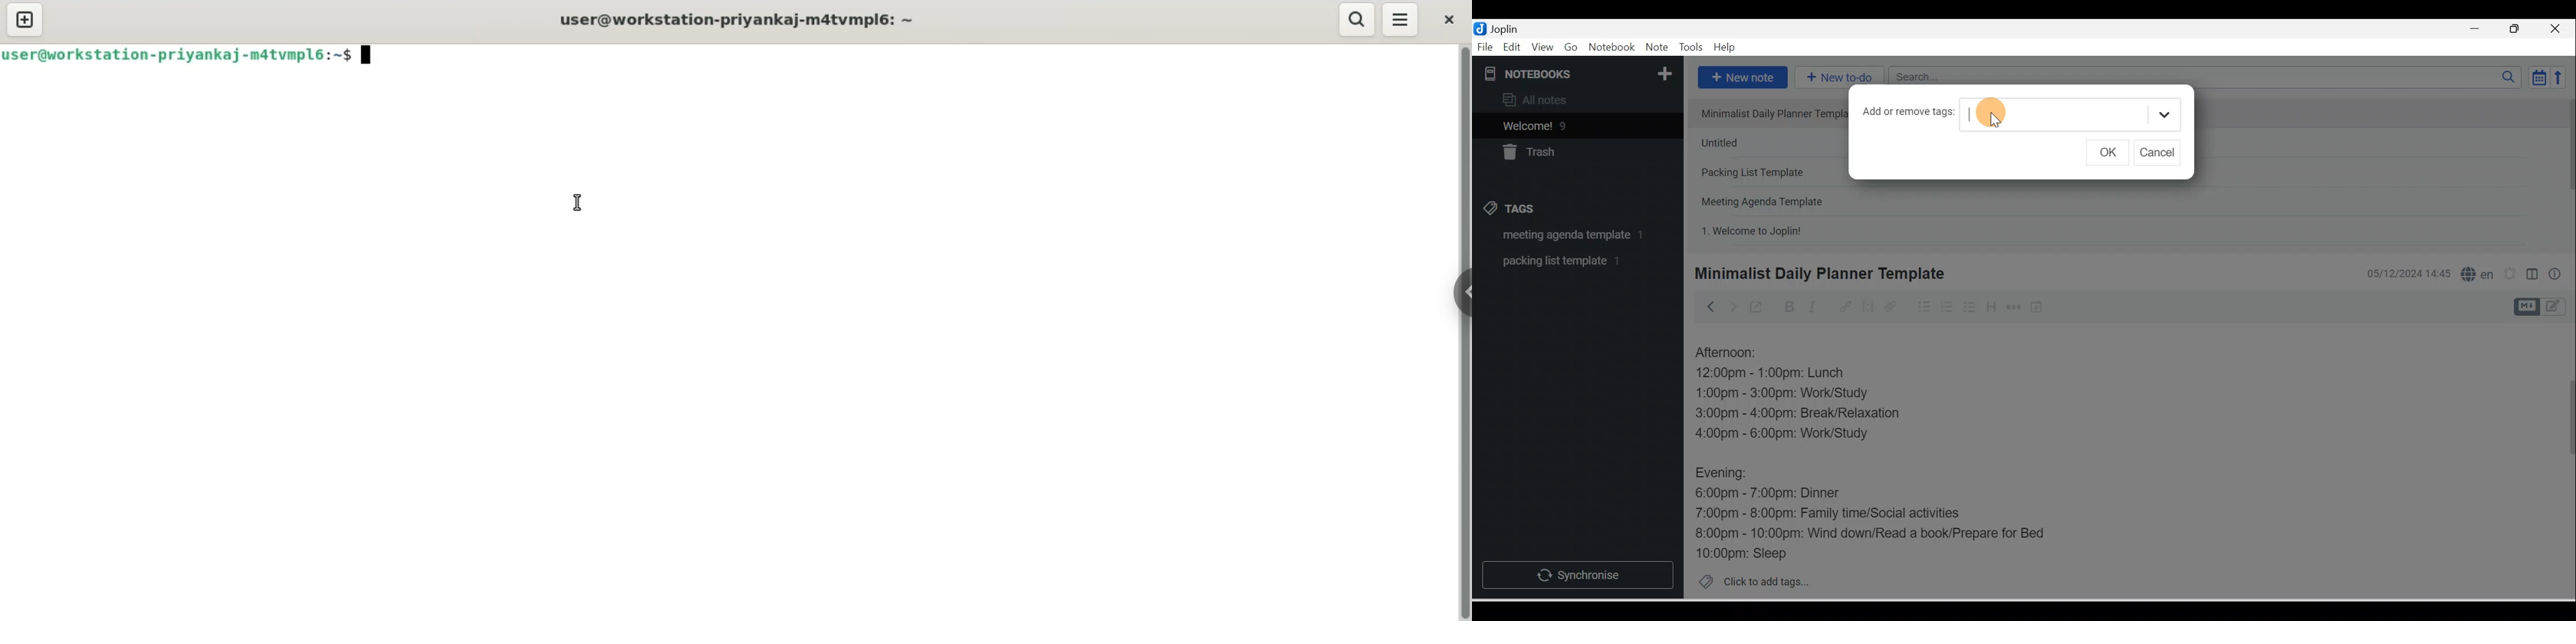 This screenshot has height=644, width=2576. I want to click on Tag 2, so click(1569, 261).